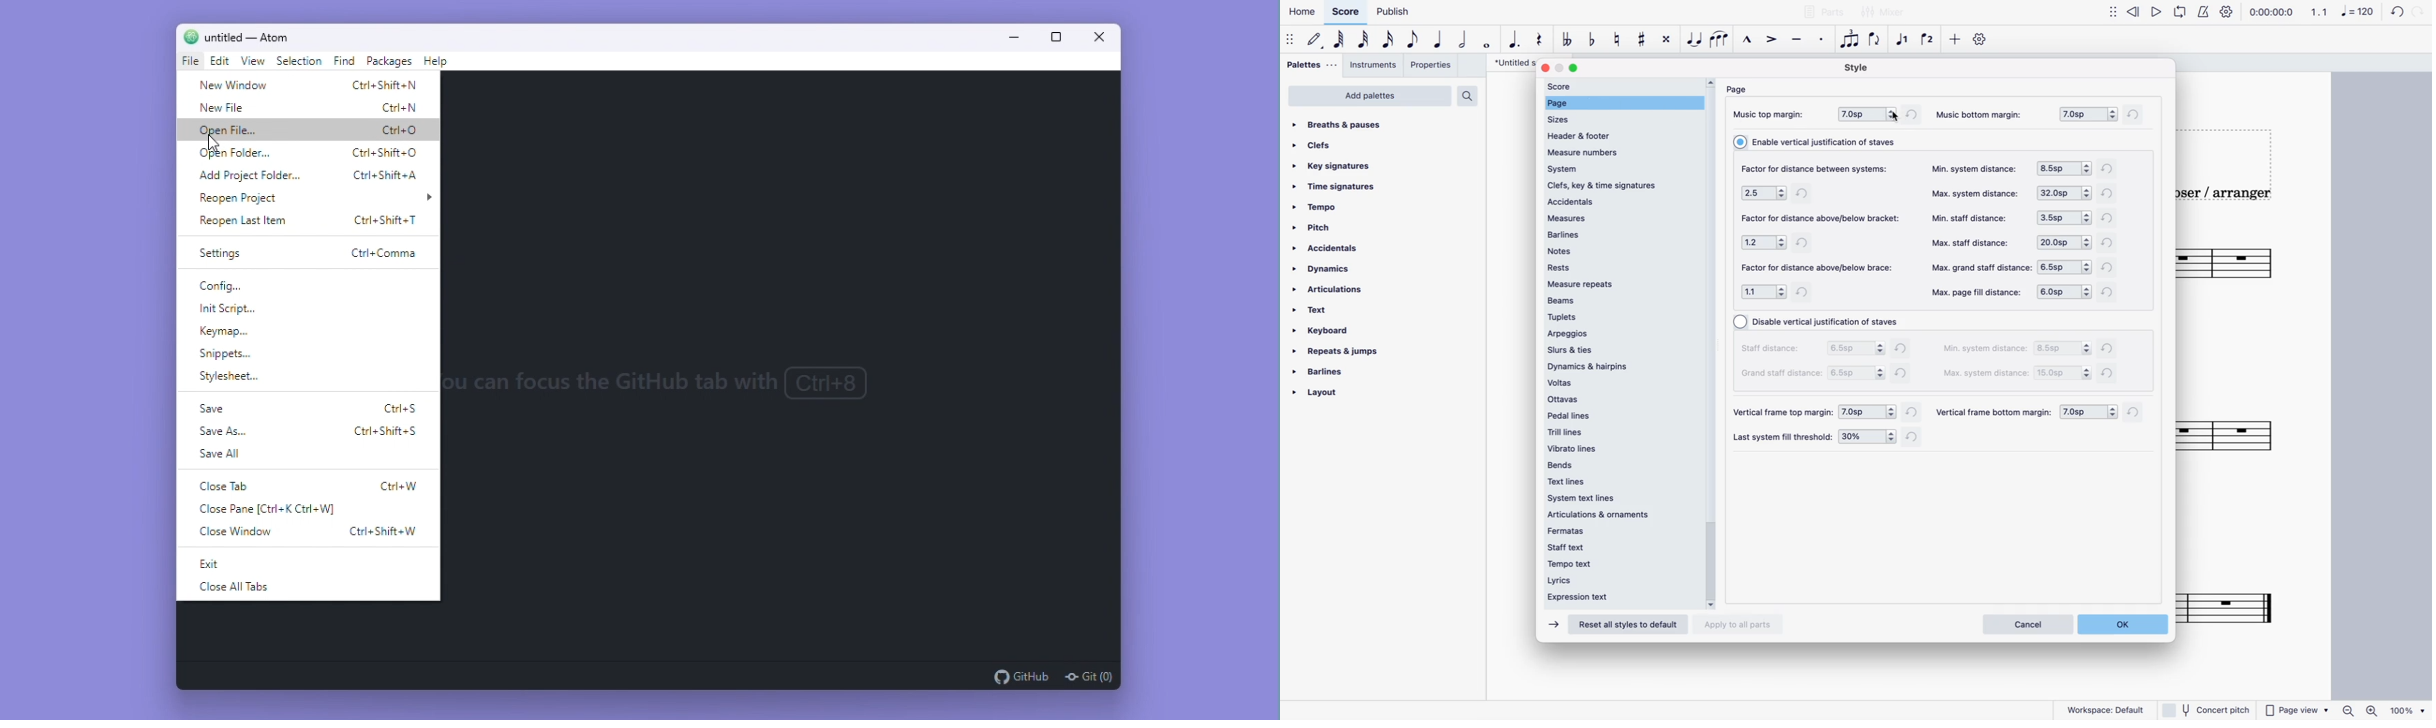  Describe the element at coordinates (253, 587) in the screenshot. I see `Close all tabs` at that location.